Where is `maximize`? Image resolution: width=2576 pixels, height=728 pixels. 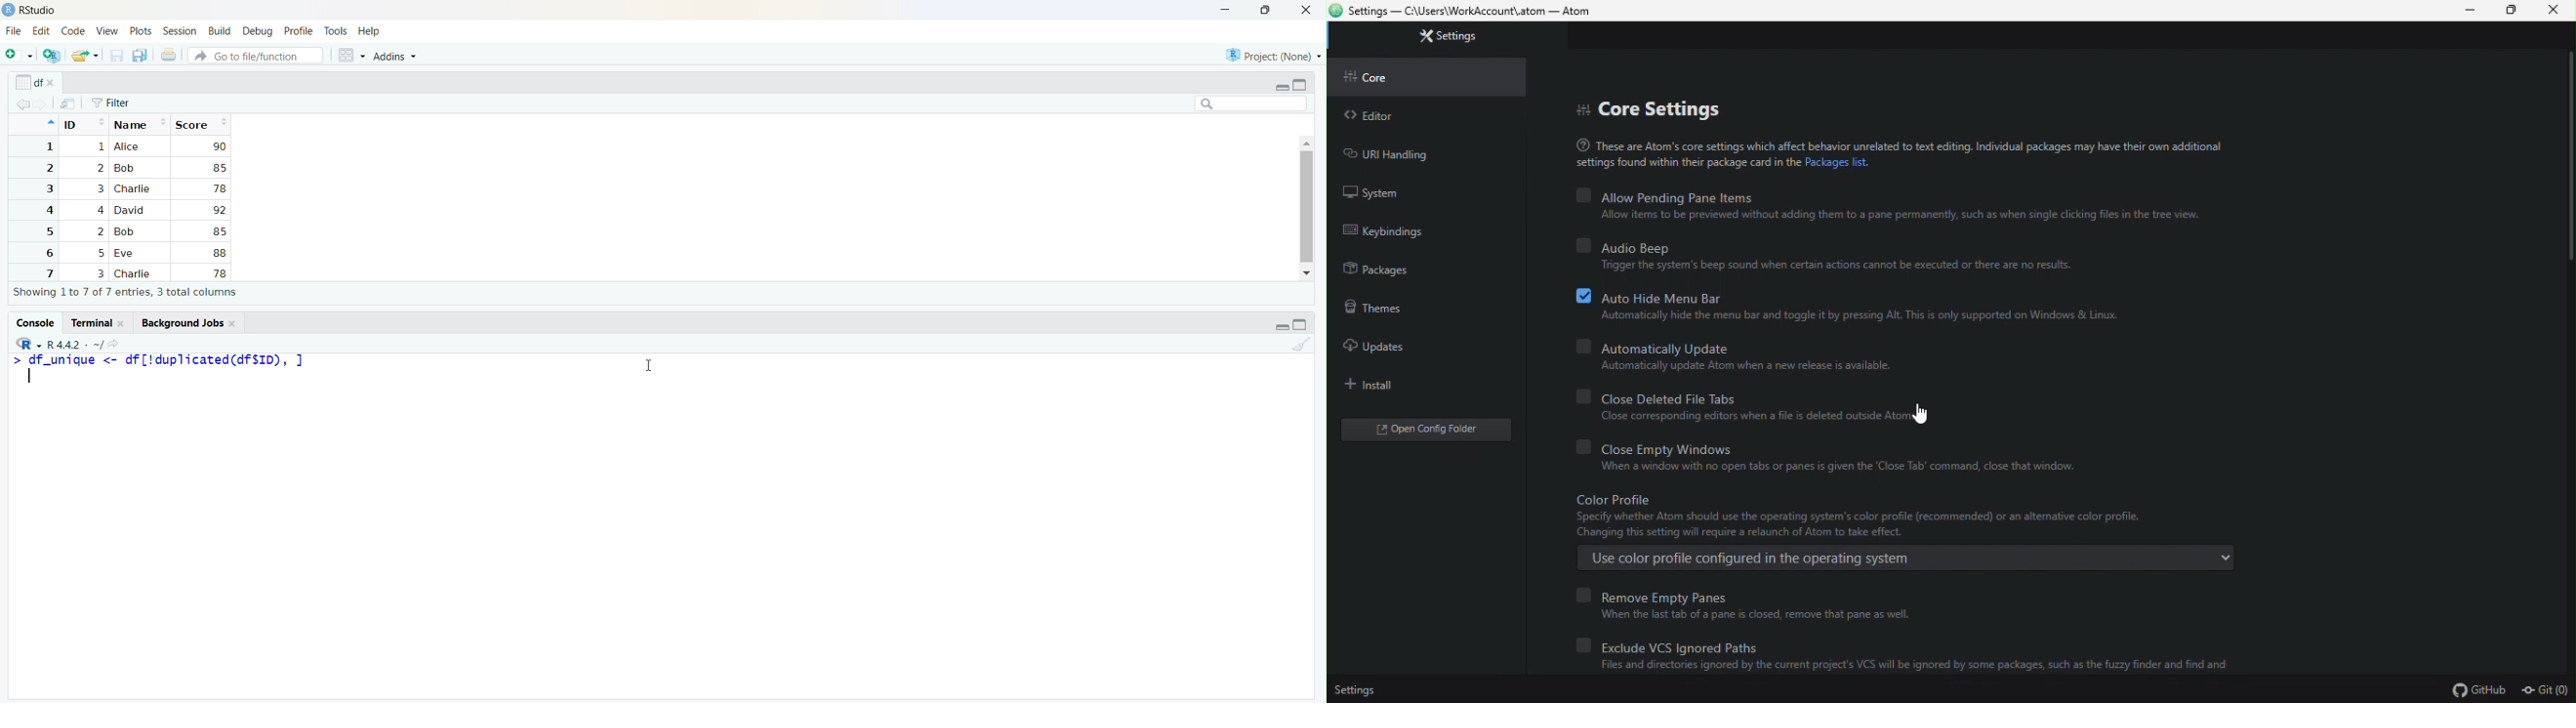
maximize is located at coordinates (1300, 84).